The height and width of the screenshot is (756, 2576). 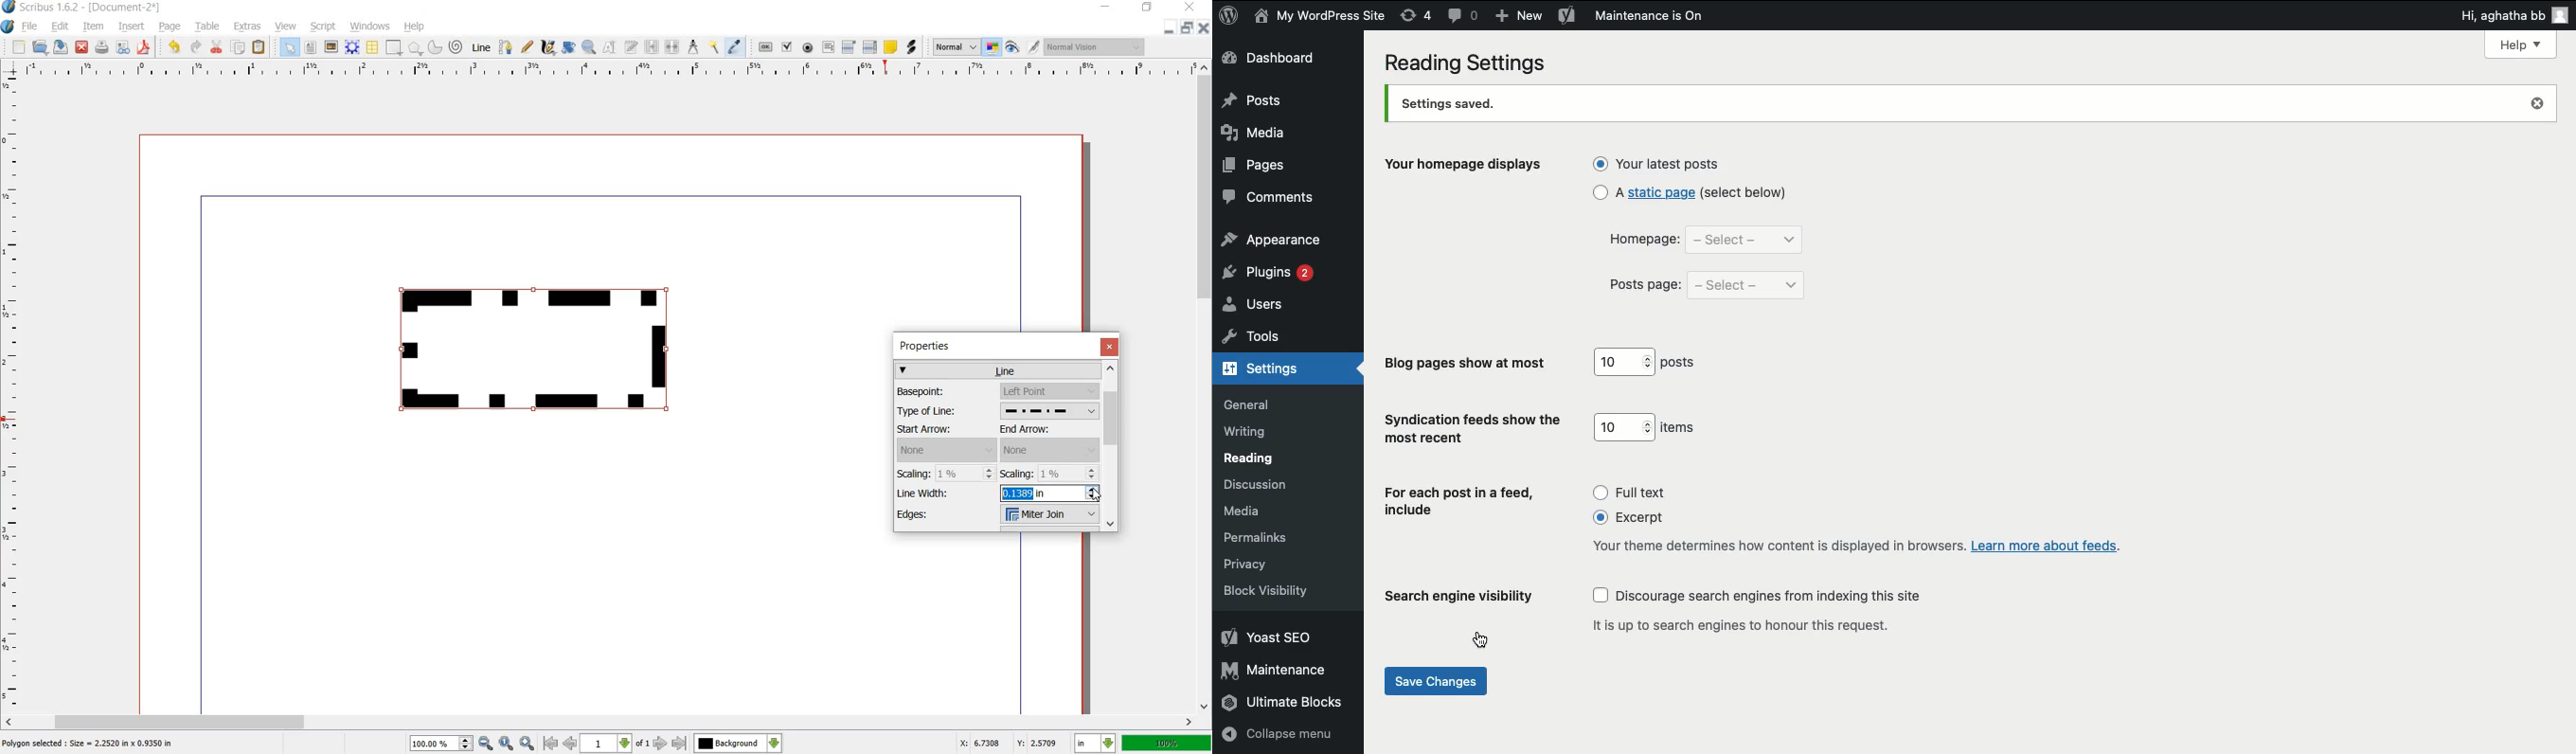 What do you see at coordinates (1036, 47) in the screenshot?
I see `EDIT IN PREVIEW MODE` at bounding box center [1036, 47].